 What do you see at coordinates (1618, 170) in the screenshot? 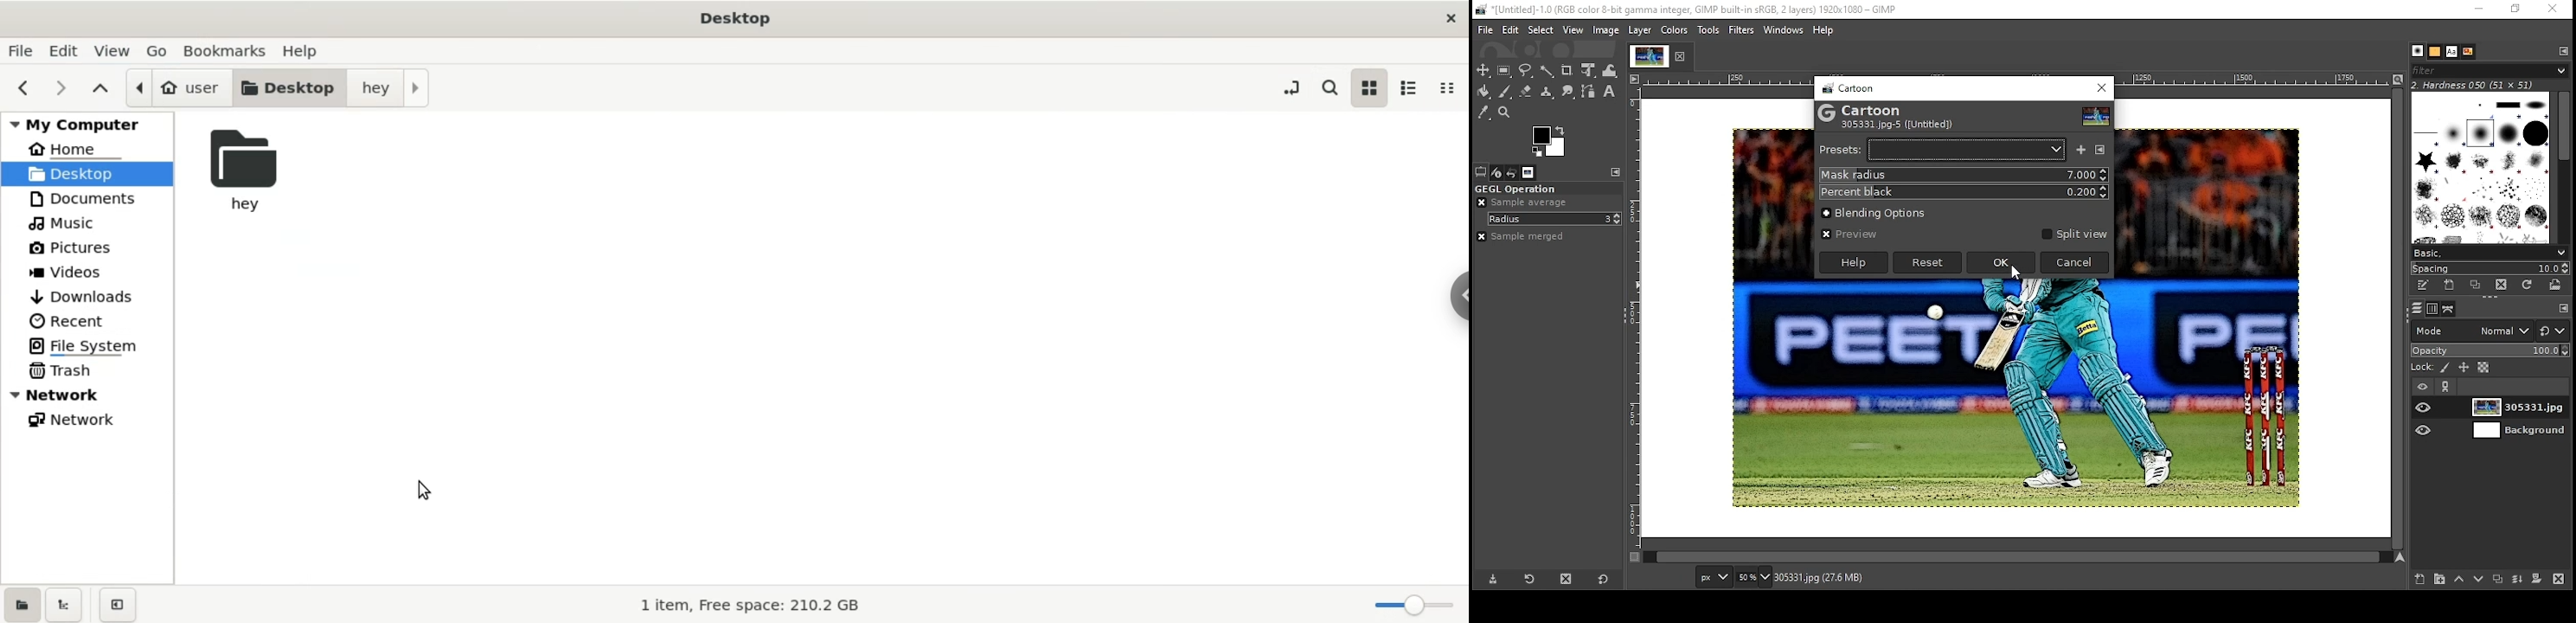
I see `configure this tab` at bounding box center [1618, 170].